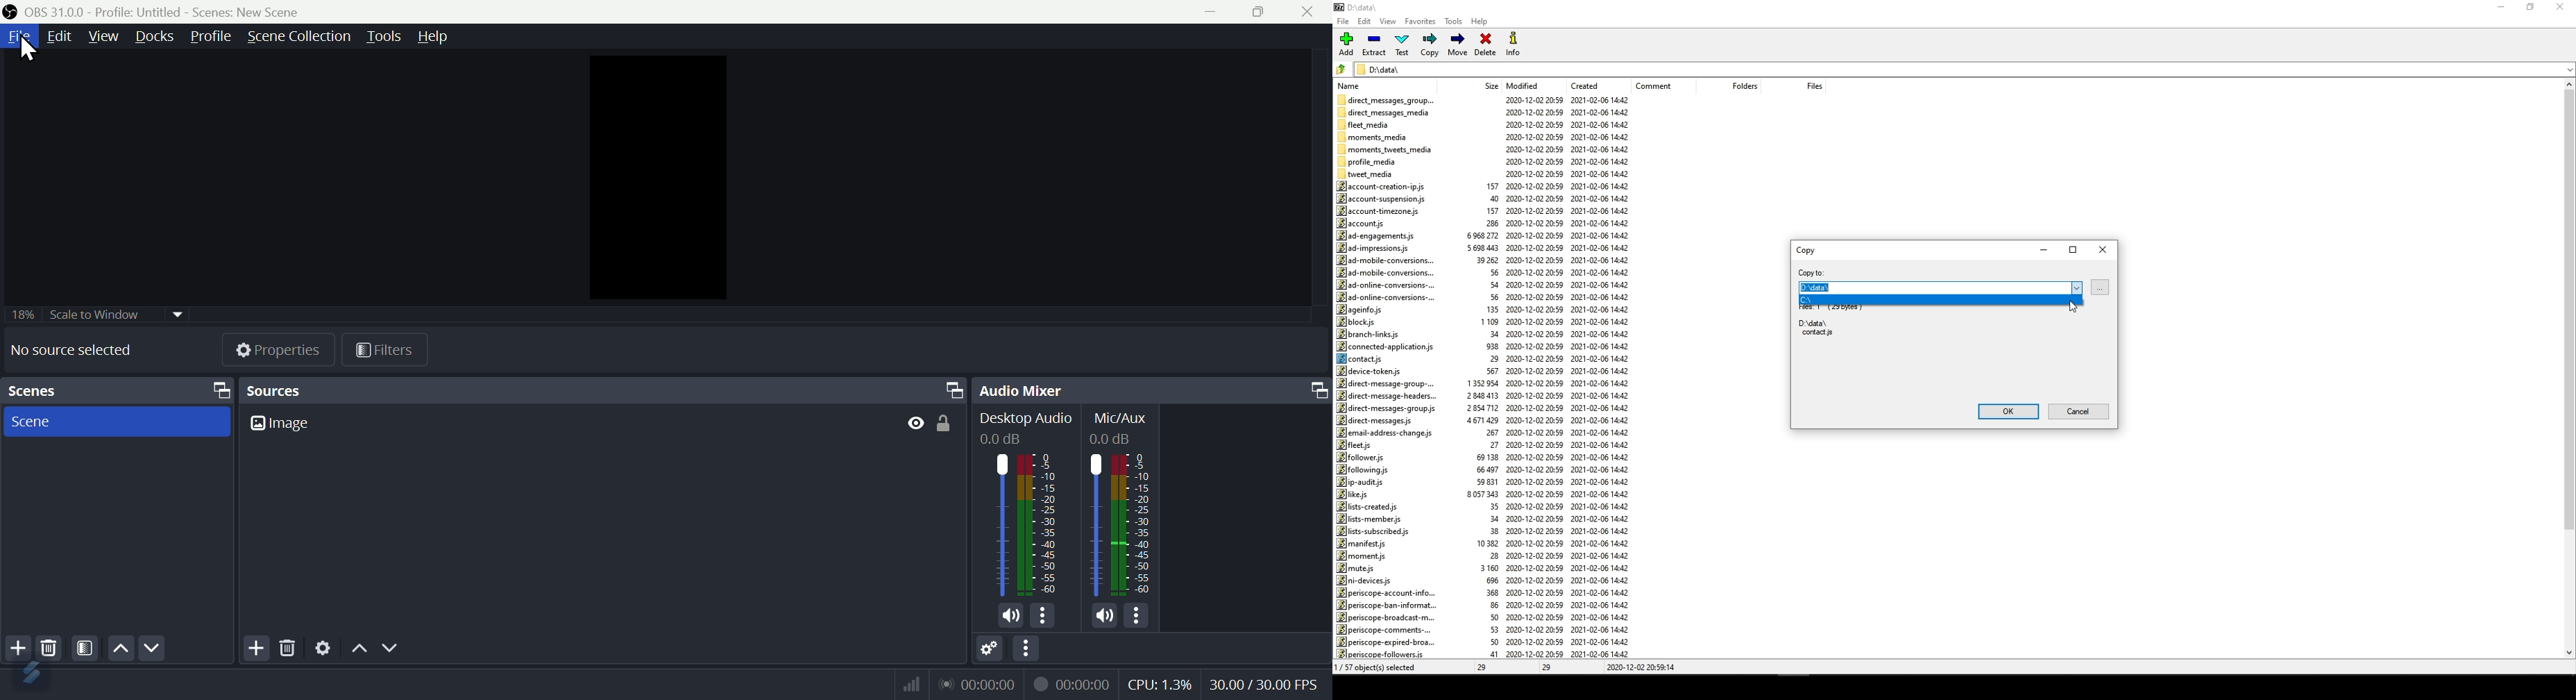 The width and height of the screenshot is (2576, 700). What do you see at coordinates (117, 421) in the screenshot?
I see `scenes` at bounding box center [117, 421].